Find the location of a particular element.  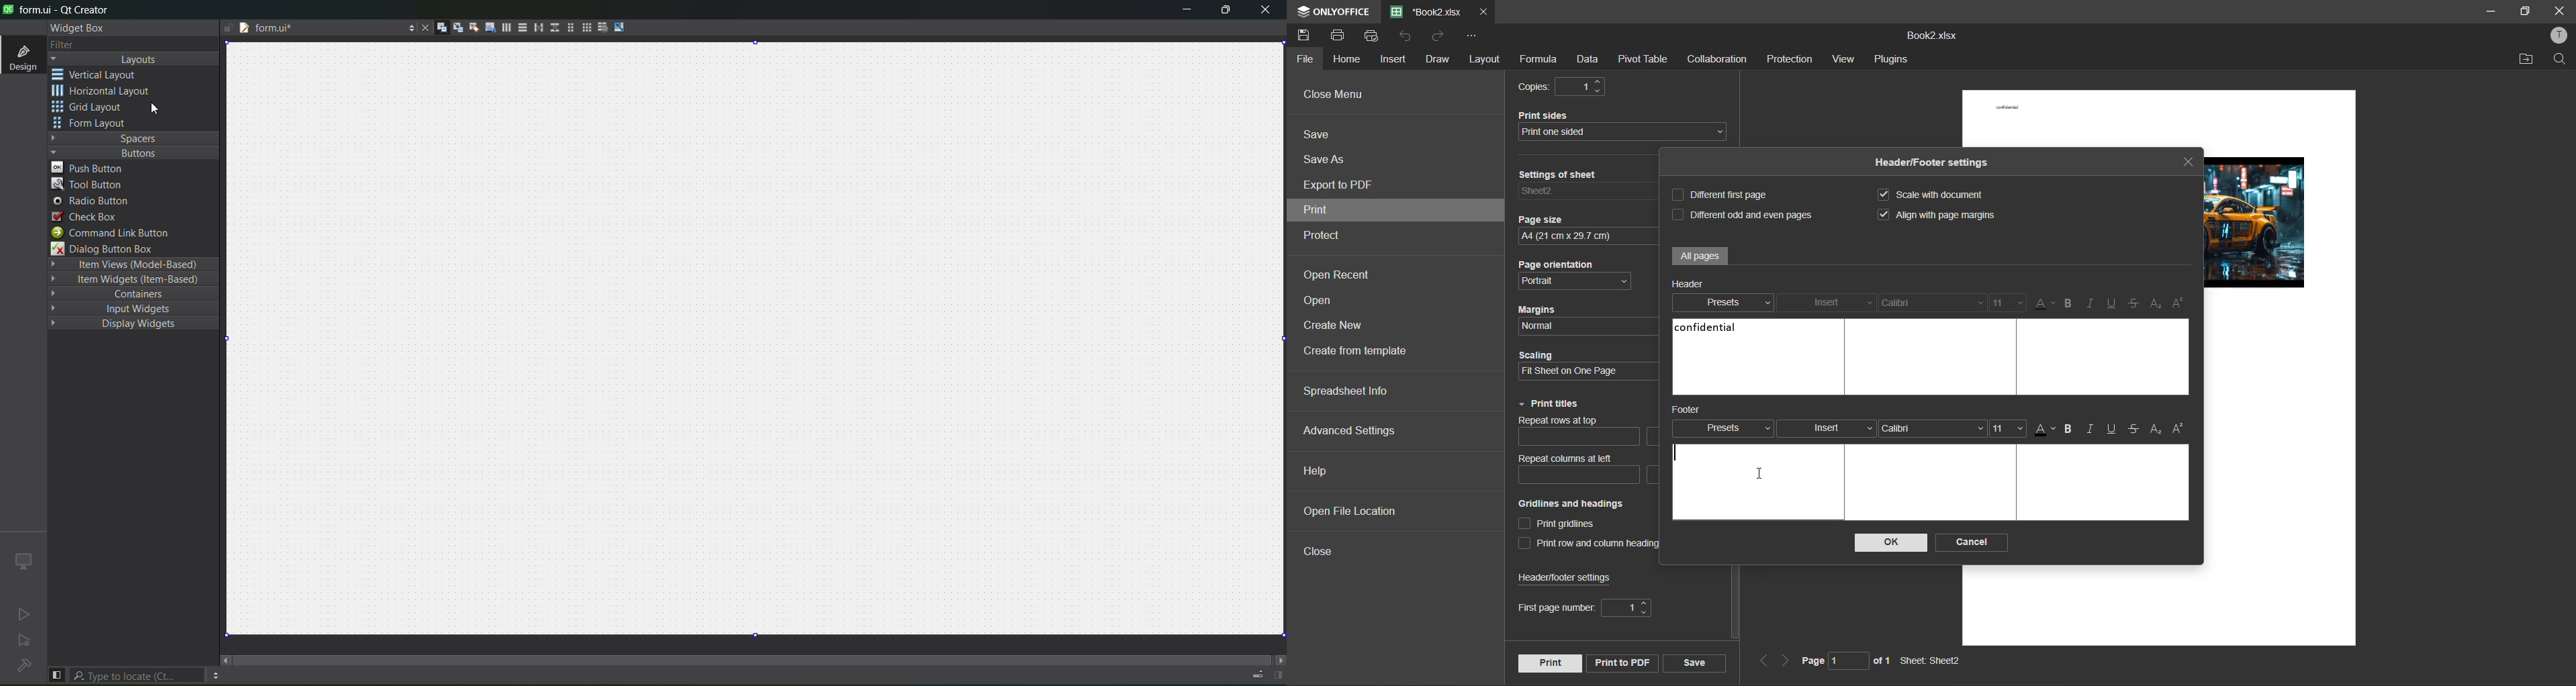

filename is located at coordinates (1428, 11).